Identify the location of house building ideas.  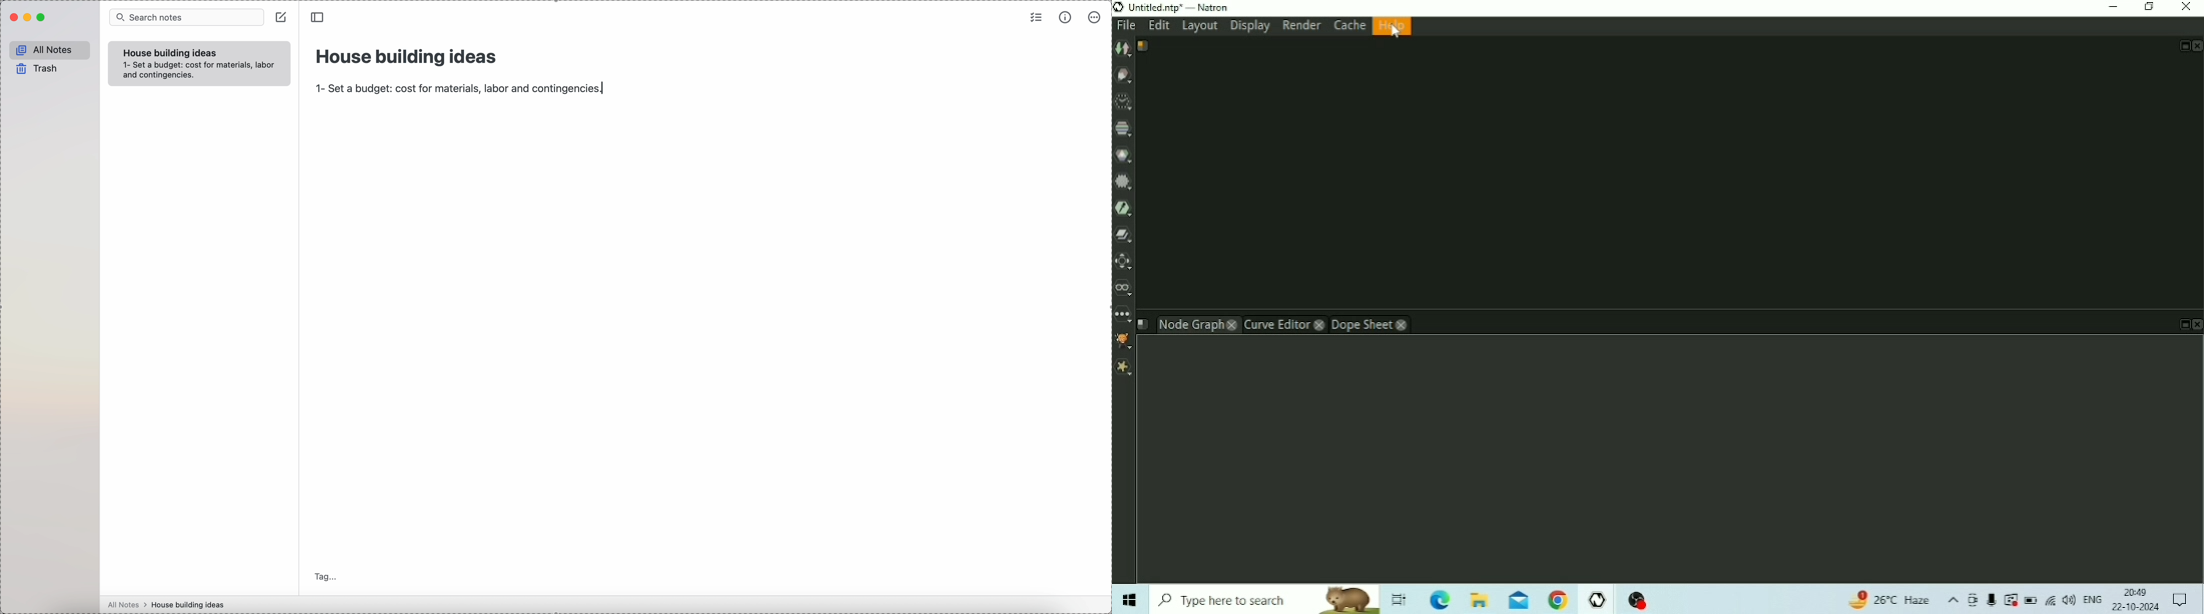
(408, 55).